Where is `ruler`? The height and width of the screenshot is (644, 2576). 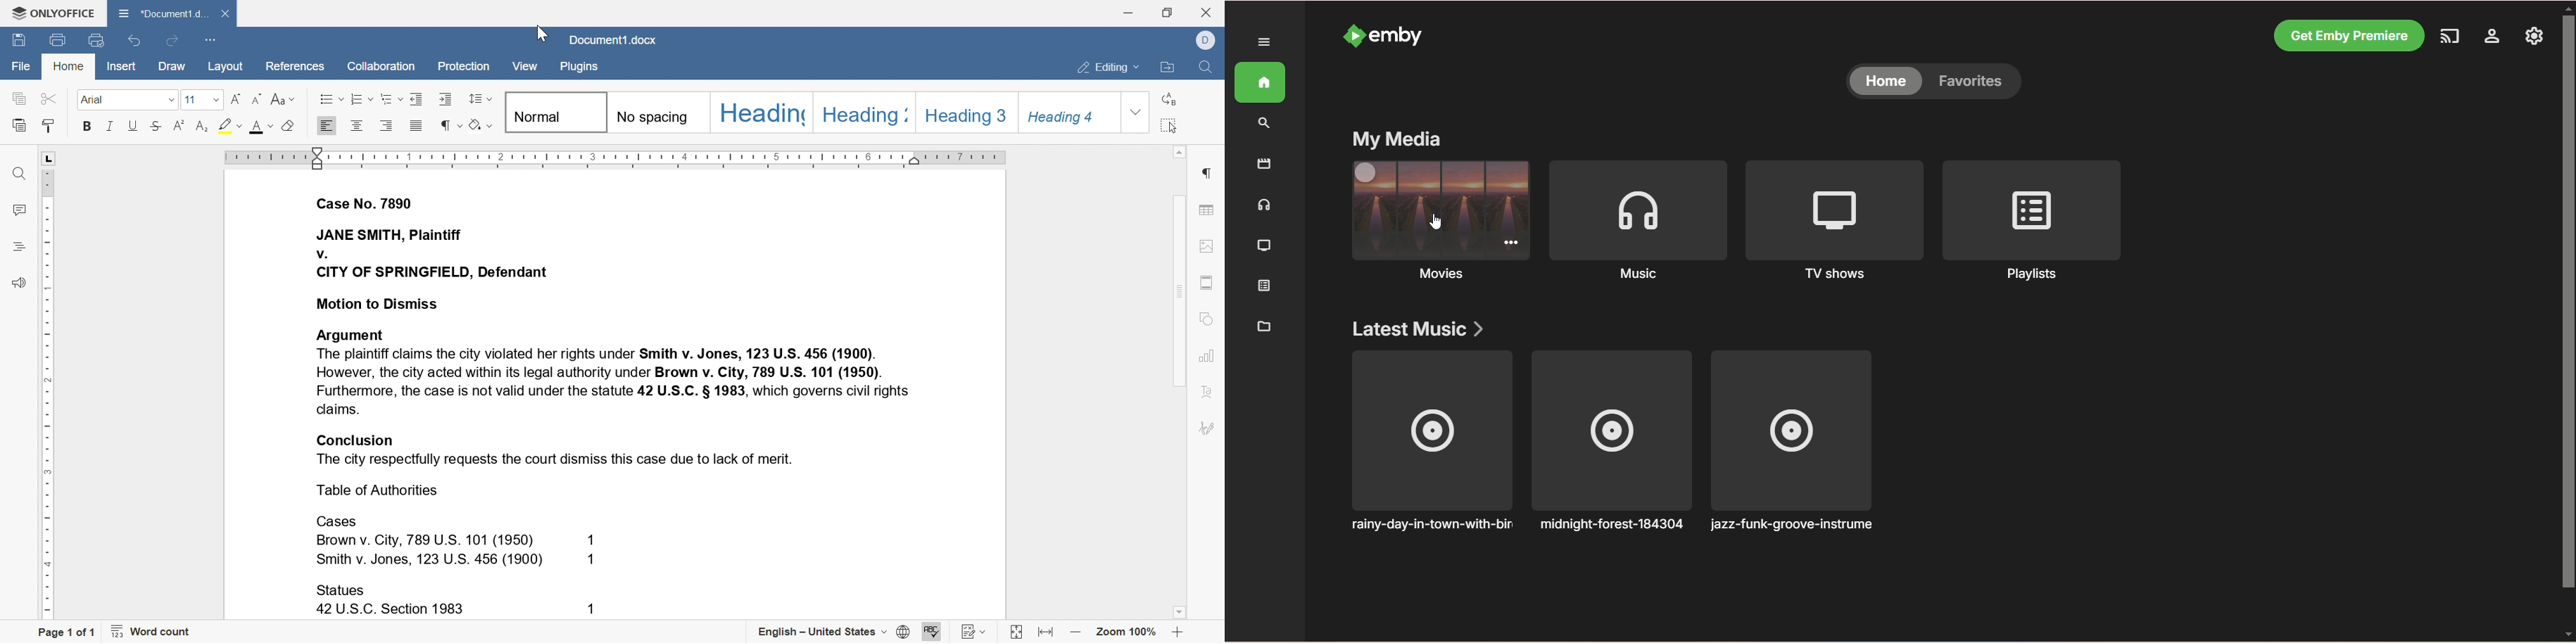 ruler is located at coordinates (49, 405).